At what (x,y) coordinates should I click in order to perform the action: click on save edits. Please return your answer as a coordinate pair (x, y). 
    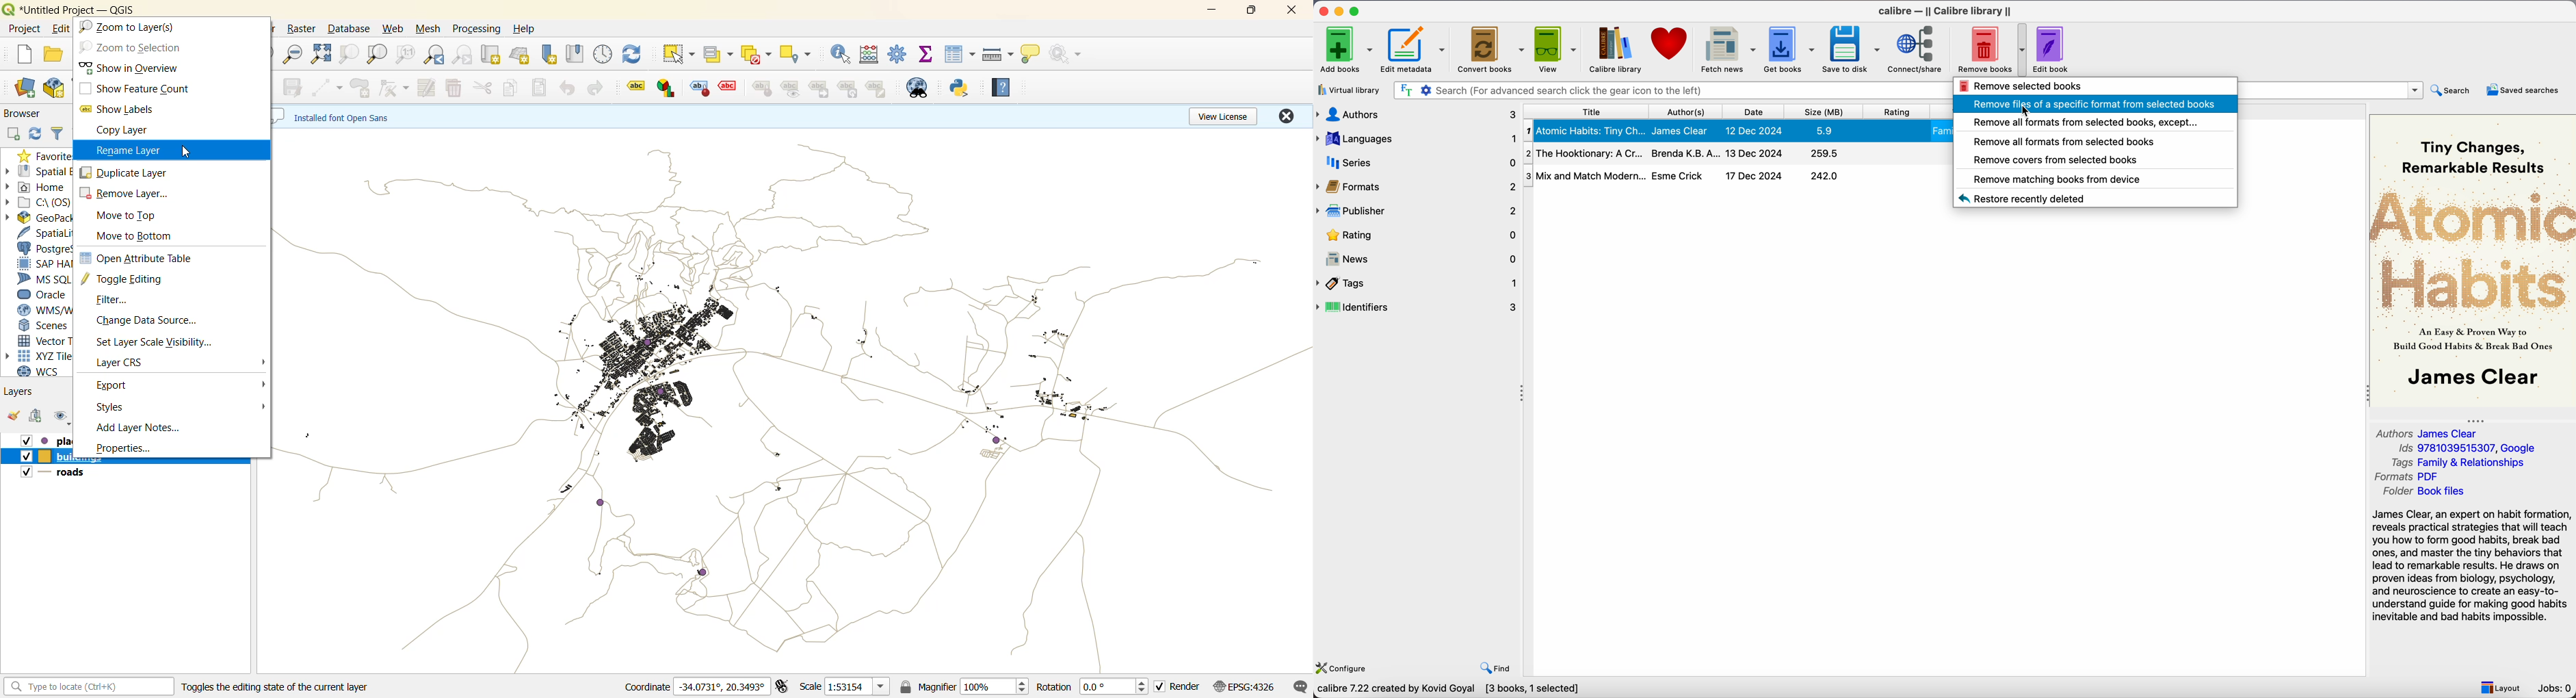
    Looking at the image, I should click on (291, 86).